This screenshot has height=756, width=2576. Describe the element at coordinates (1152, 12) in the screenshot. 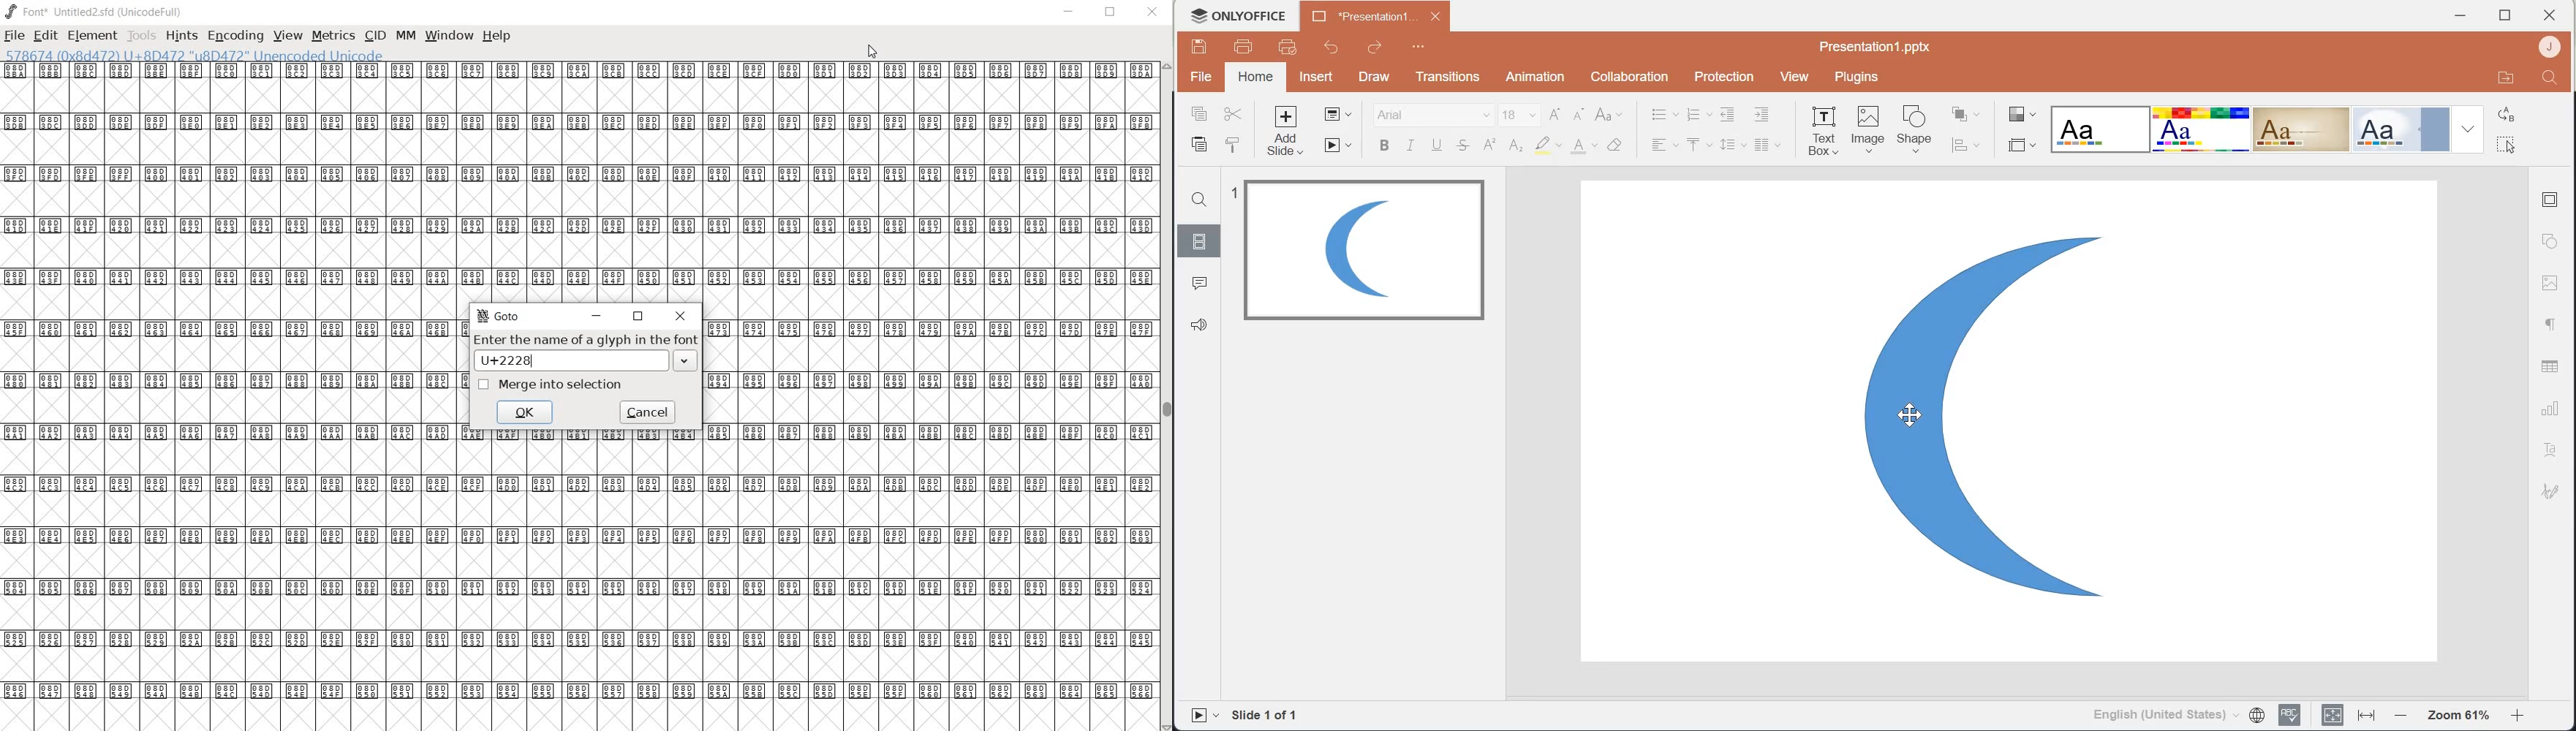

I see `close` at that location.